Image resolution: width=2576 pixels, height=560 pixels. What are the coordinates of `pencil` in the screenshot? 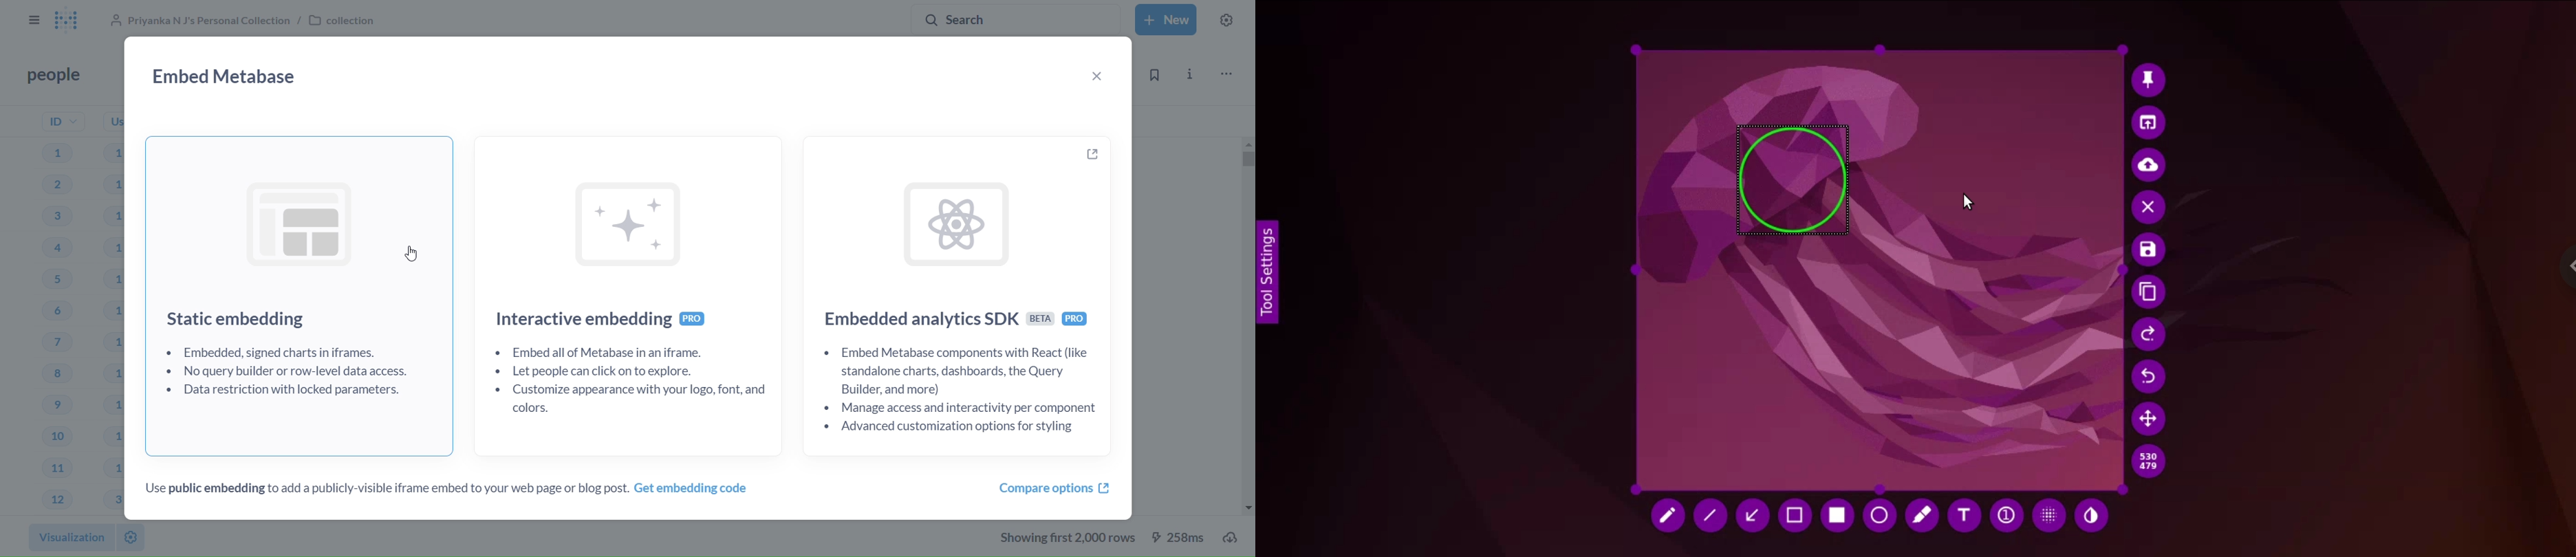 It's located at (1669, 516).